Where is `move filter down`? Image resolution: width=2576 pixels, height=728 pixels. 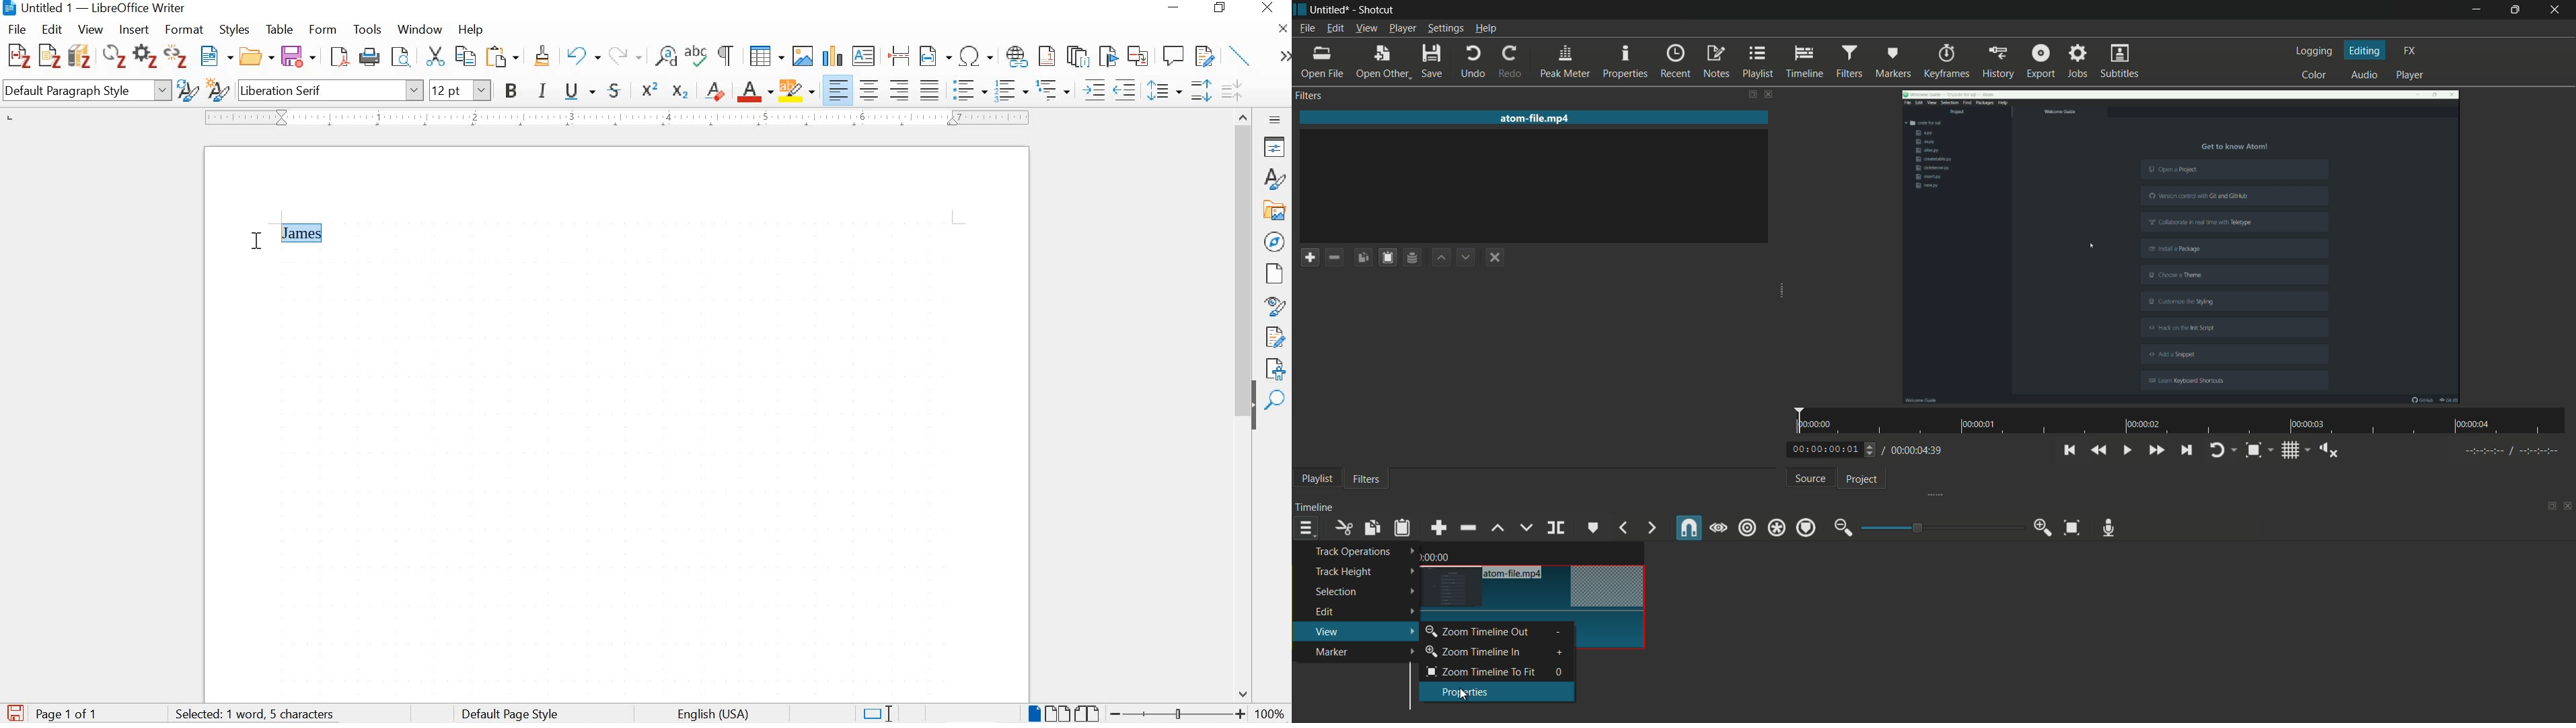 move filter down is located at coordinates (1466, 258).